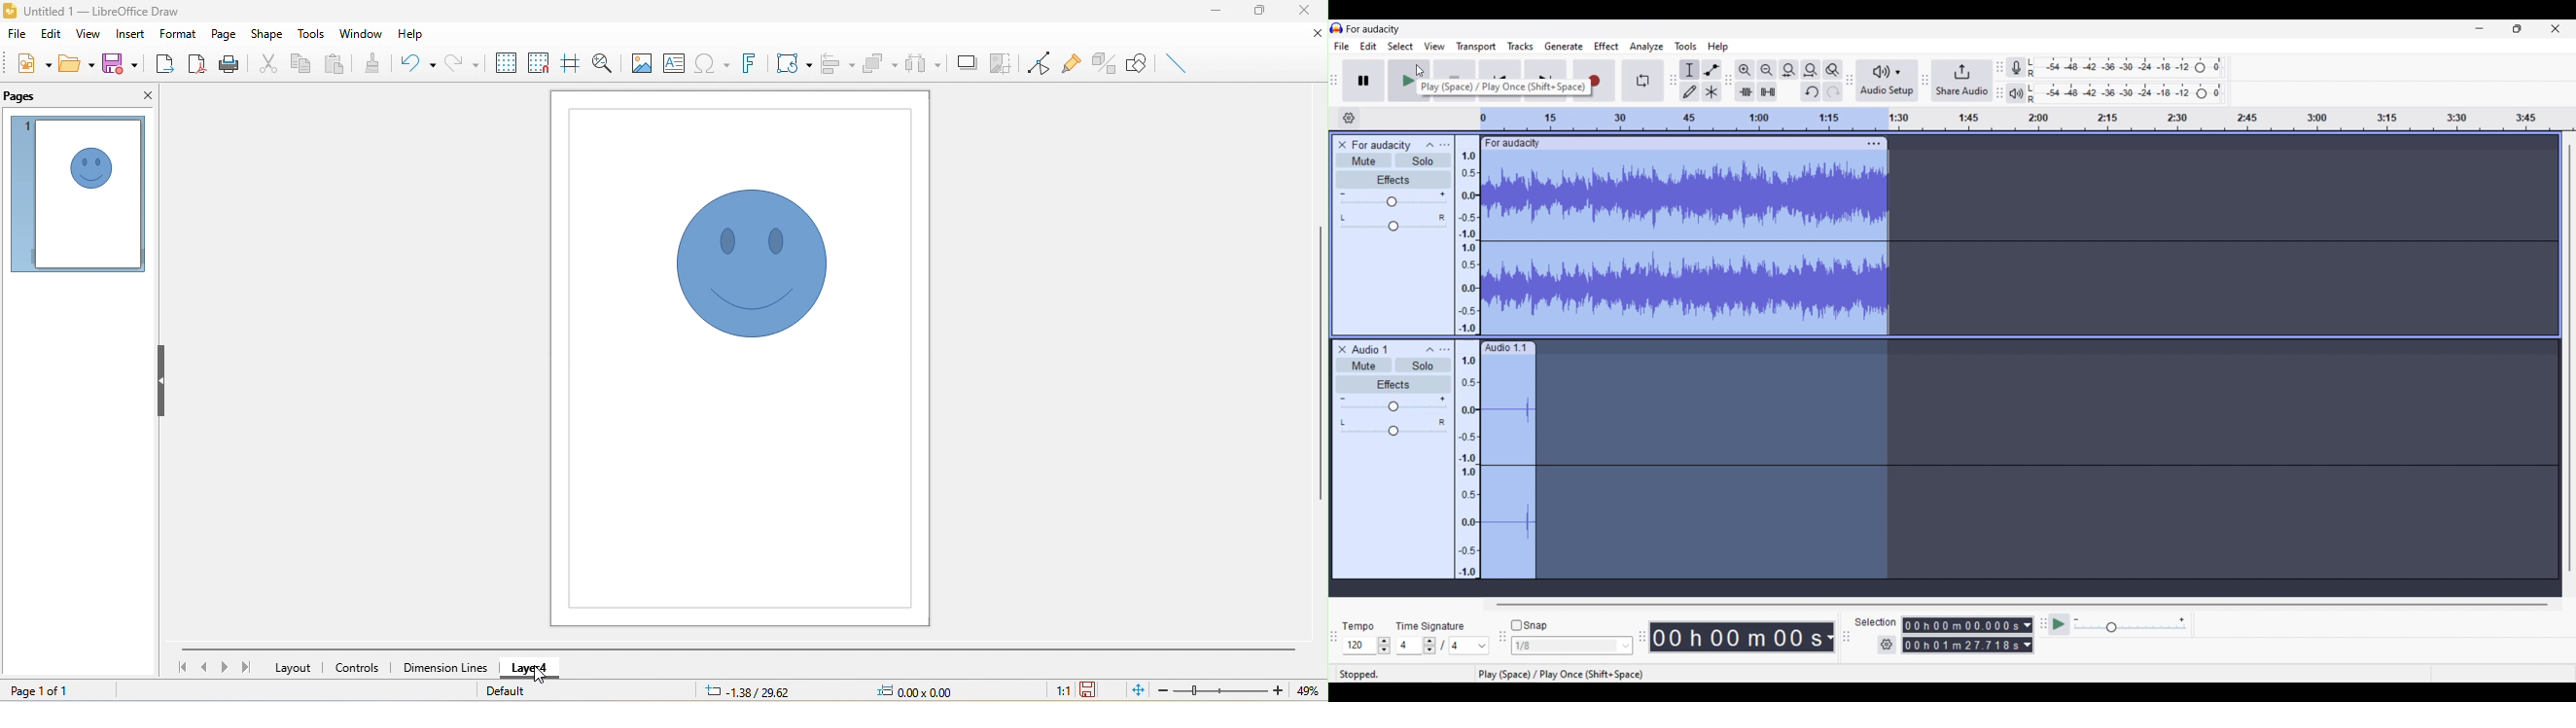 This screenshot has width=2576, height=728. What do you see at coordinates (1642, 81) in the screenshot?
I see `Enable looping` at bounding box center [1642, 81].